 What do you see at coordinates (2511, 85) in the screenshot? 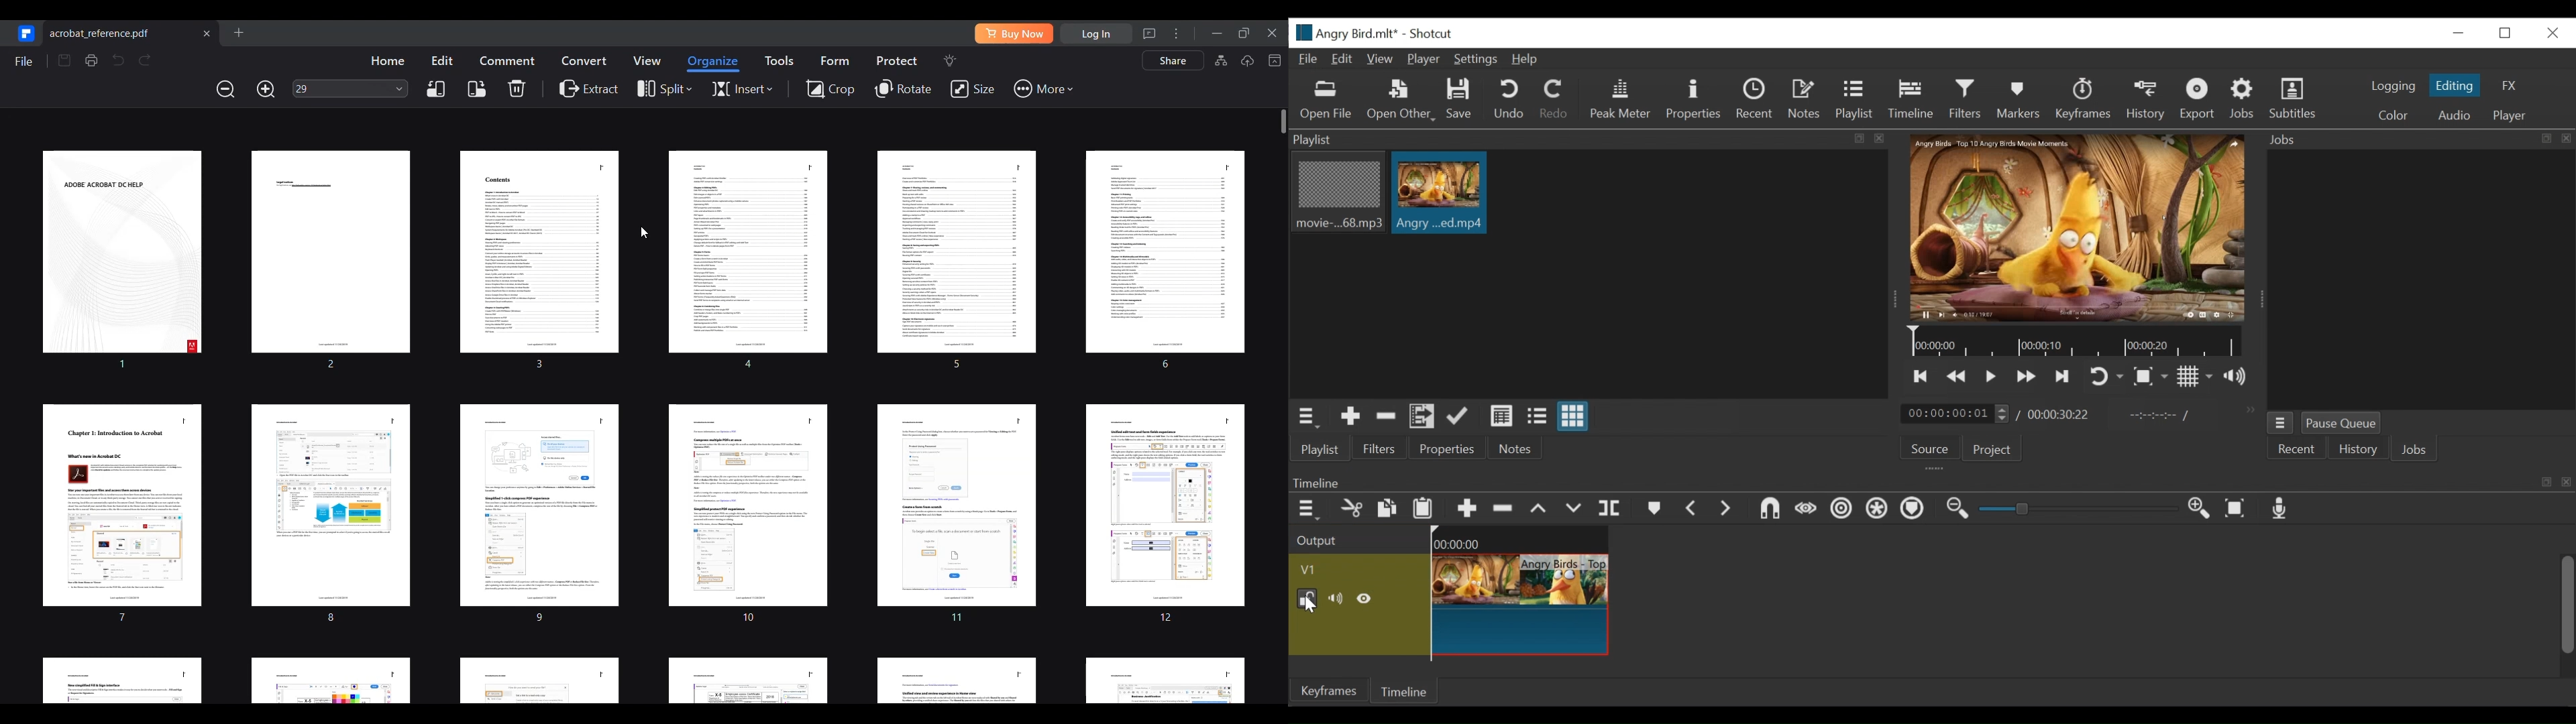
I see `FX` at bounding box center [2511, 85].